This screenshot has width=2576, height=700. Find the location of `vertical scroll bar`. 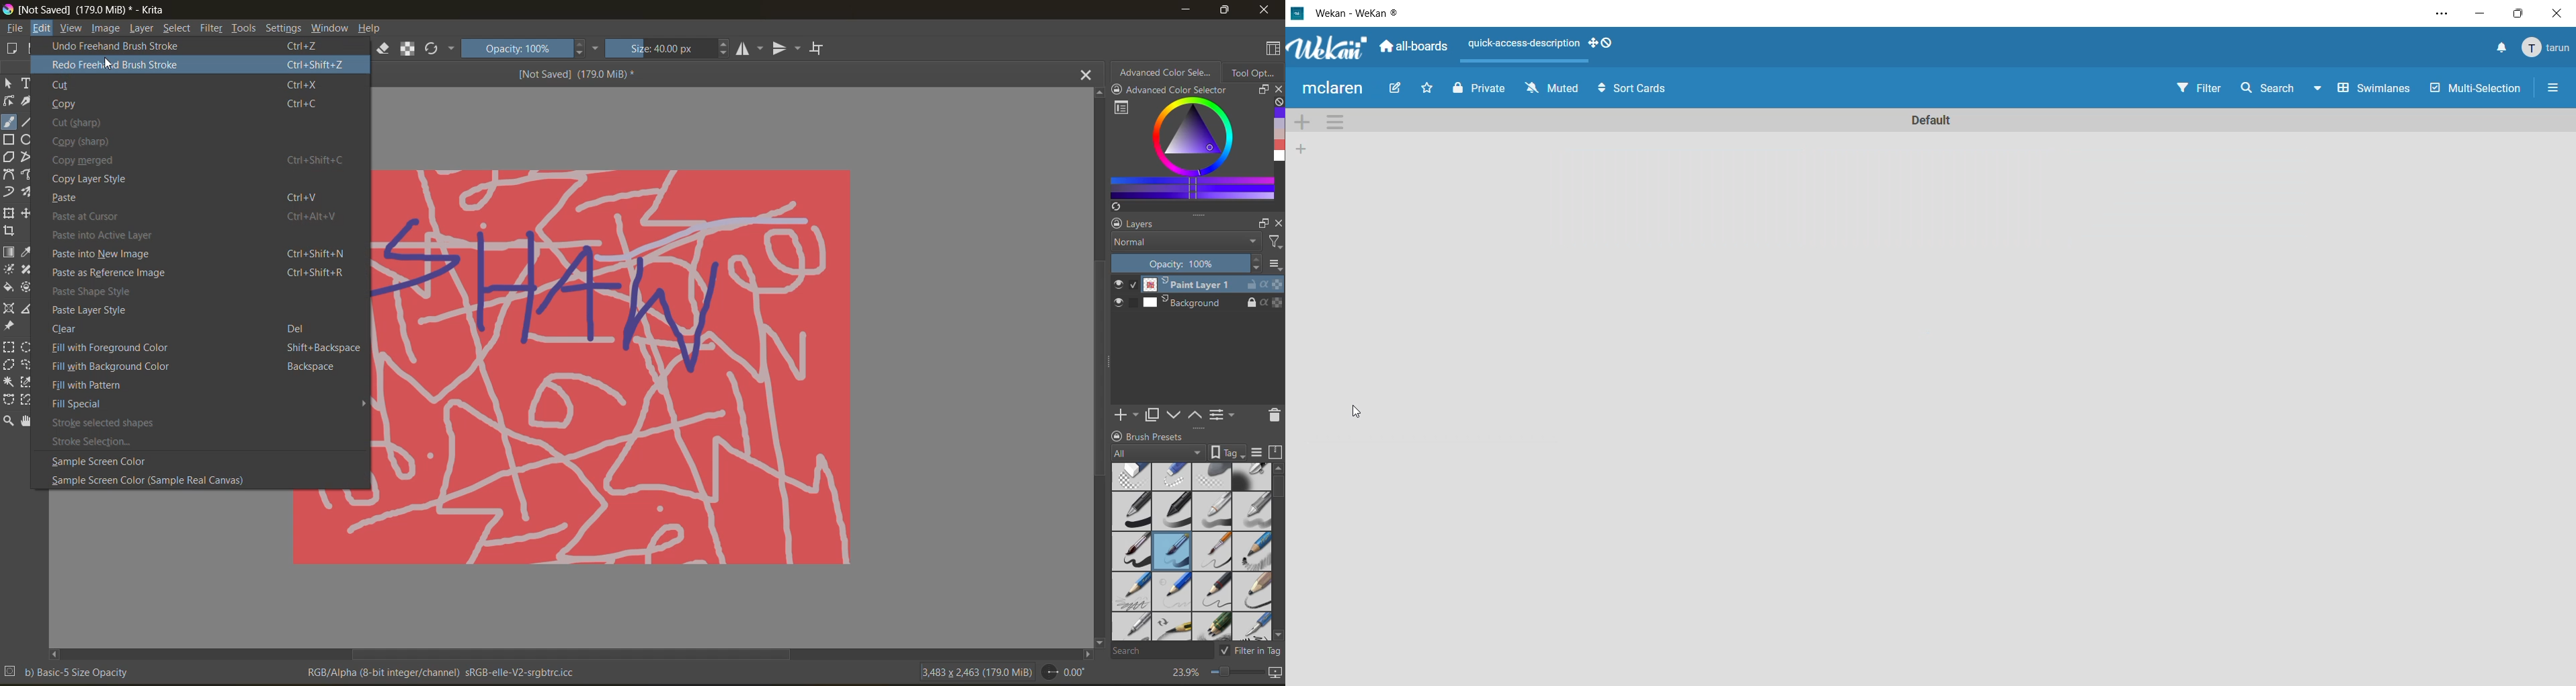

vertical scroll bar is located at coordinates (1278, 490).